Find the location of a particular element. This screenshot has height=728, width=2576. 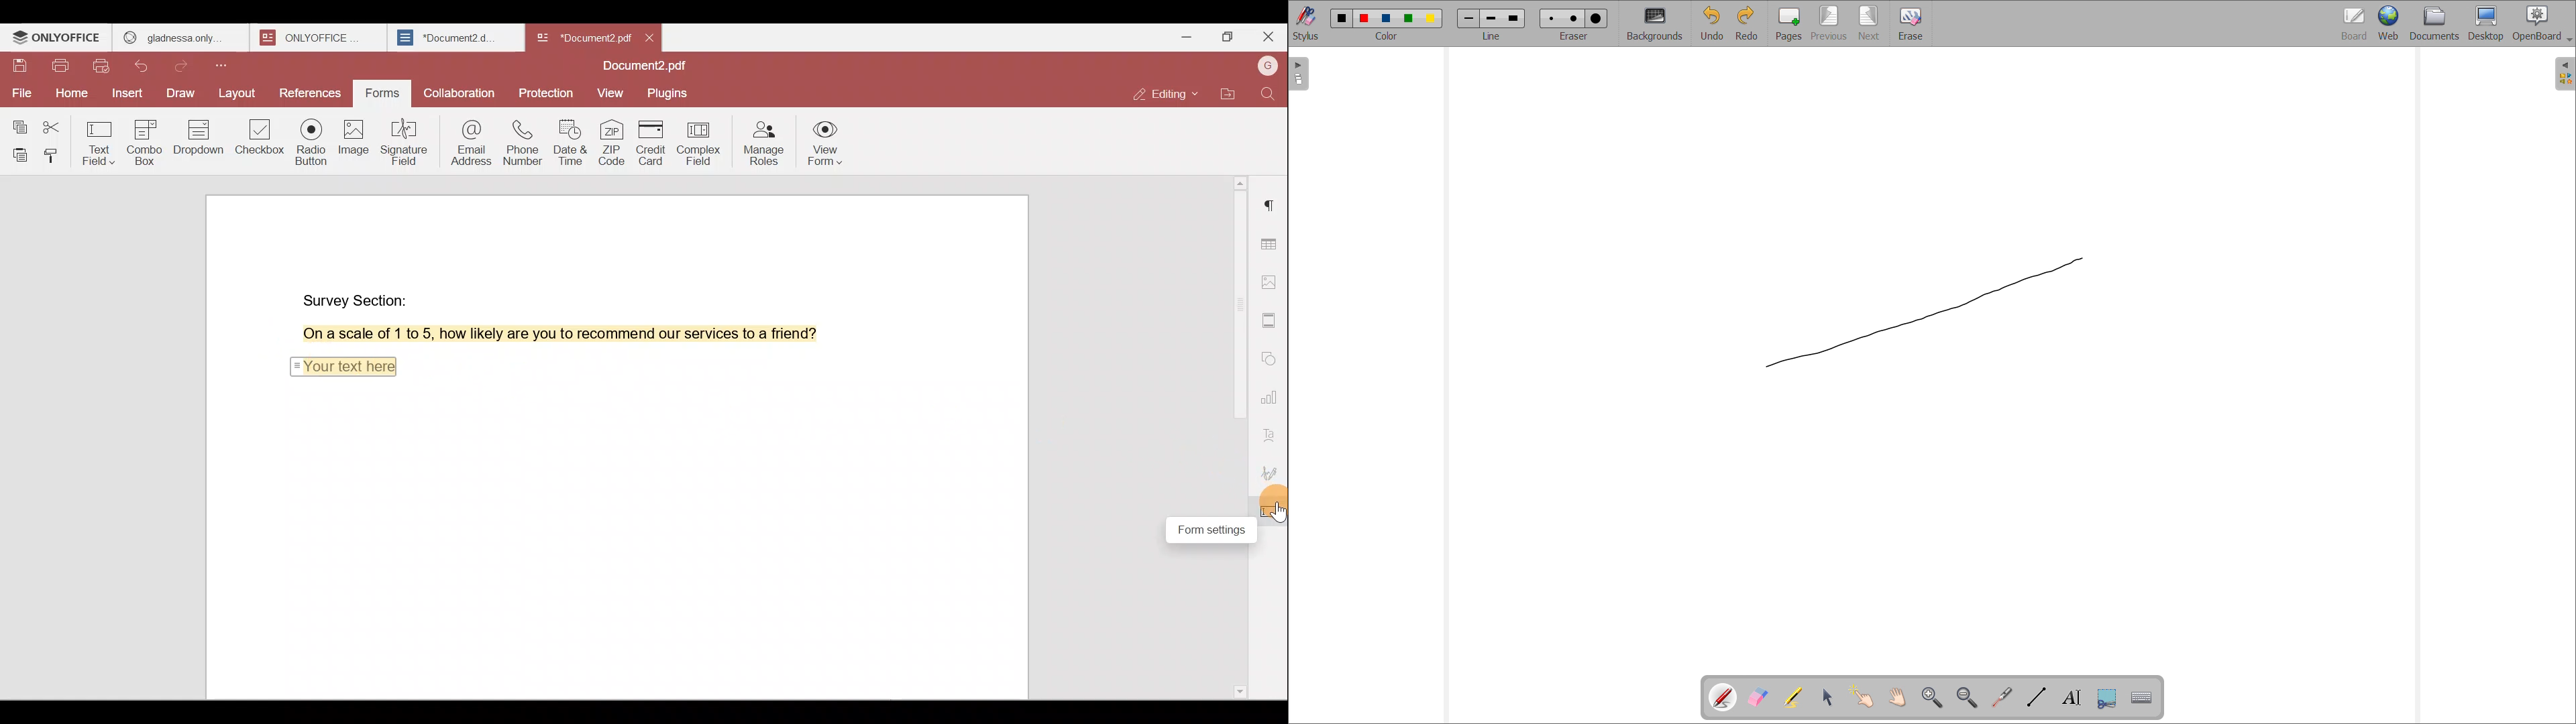

Checkbox is located at coordinates (261, 141).